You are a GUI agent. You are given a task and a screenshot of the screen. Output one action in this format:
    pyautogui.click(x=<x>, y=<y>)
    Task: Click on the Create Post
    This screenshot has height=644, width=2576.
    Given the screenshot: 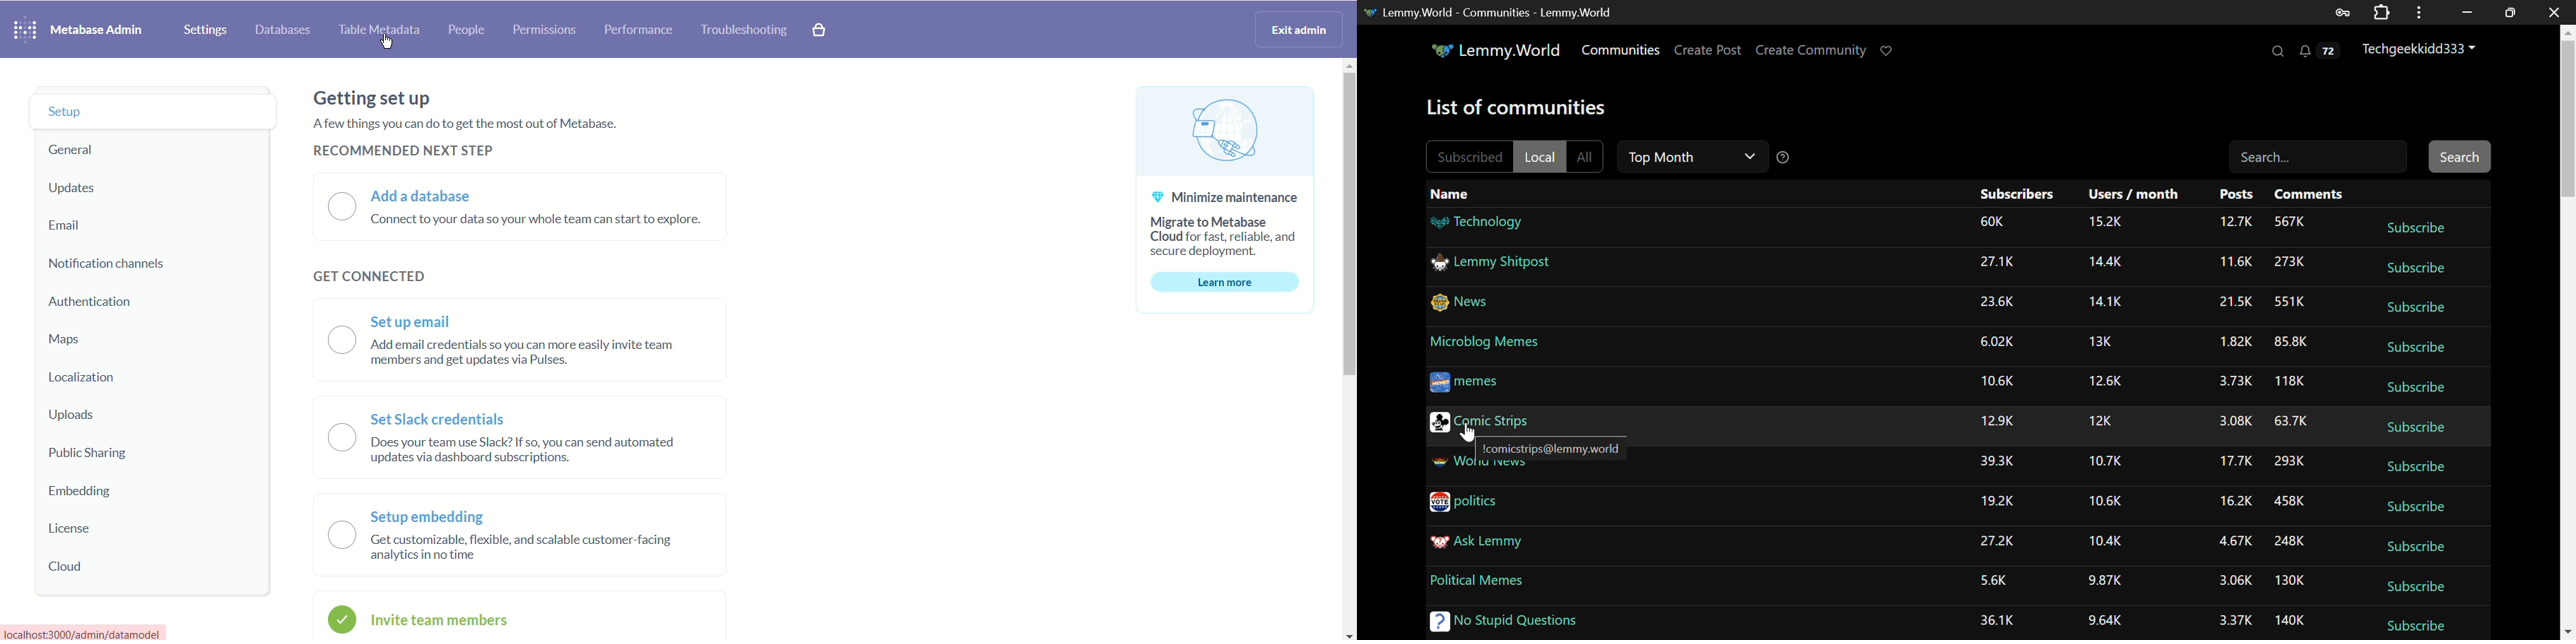 What is the action you would take?
    pyautogui.click(x=1711, y=50)
    